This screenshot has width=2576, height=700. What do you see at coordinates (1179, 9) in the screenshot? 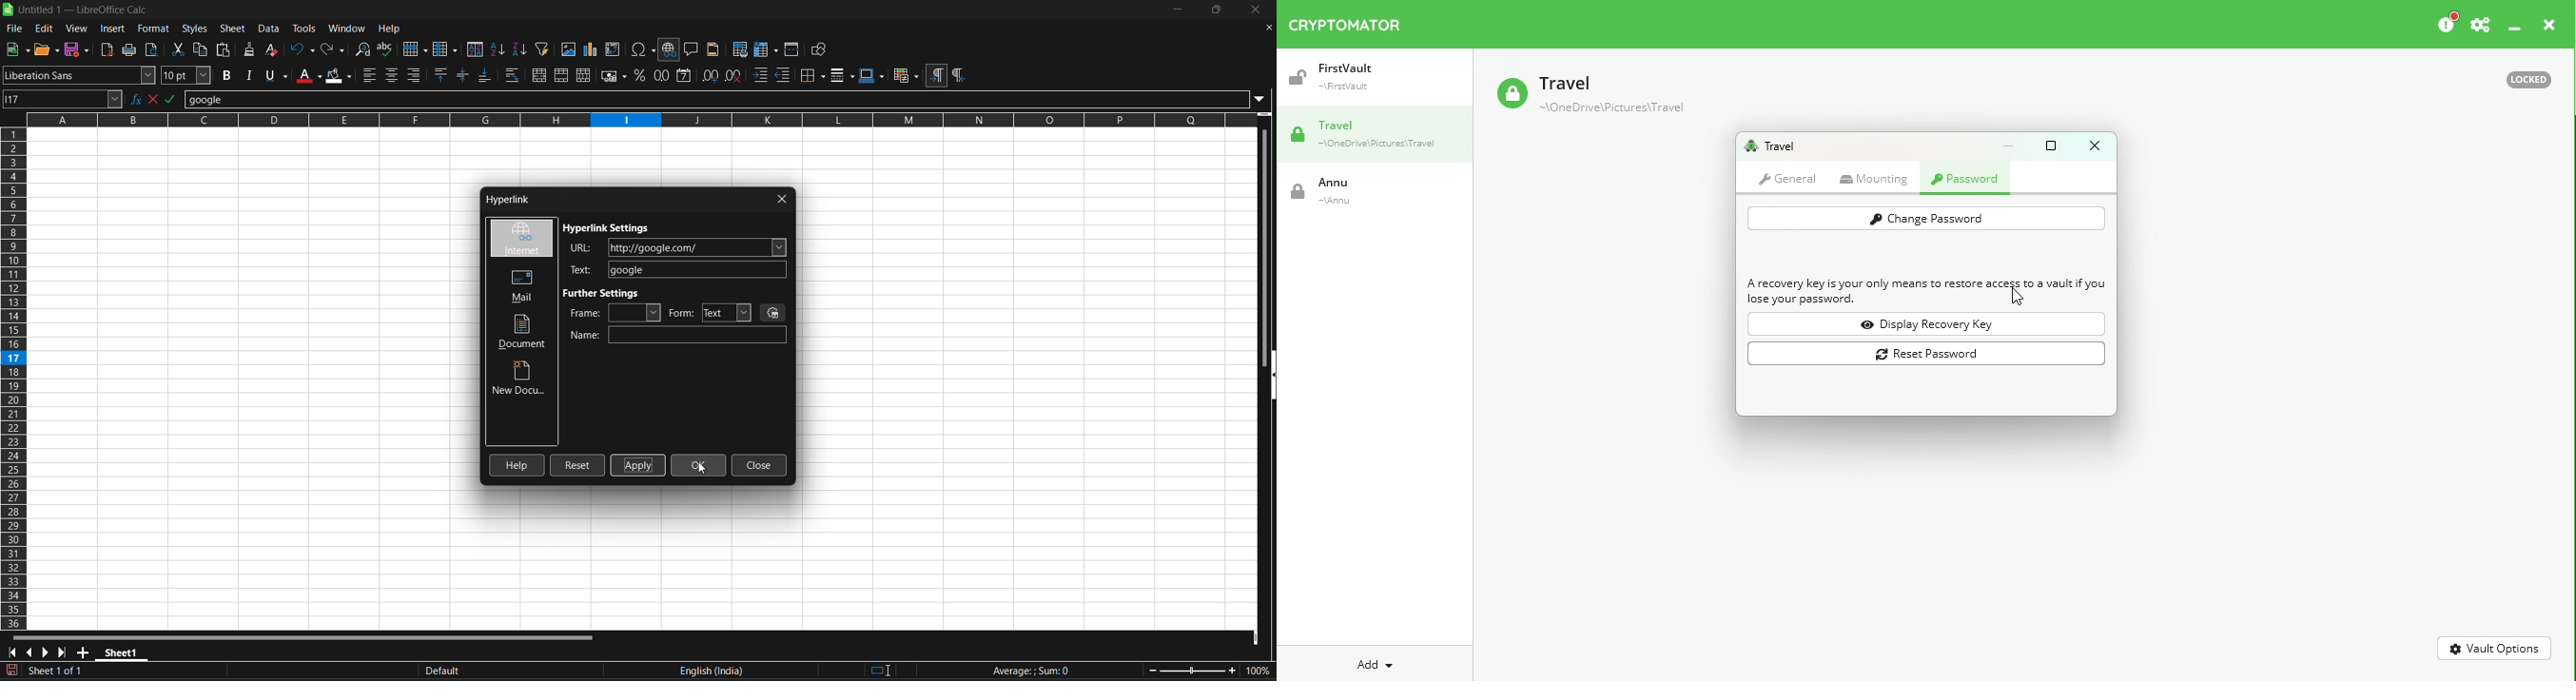
I see `minimize` at bounding box center [1179, 9].